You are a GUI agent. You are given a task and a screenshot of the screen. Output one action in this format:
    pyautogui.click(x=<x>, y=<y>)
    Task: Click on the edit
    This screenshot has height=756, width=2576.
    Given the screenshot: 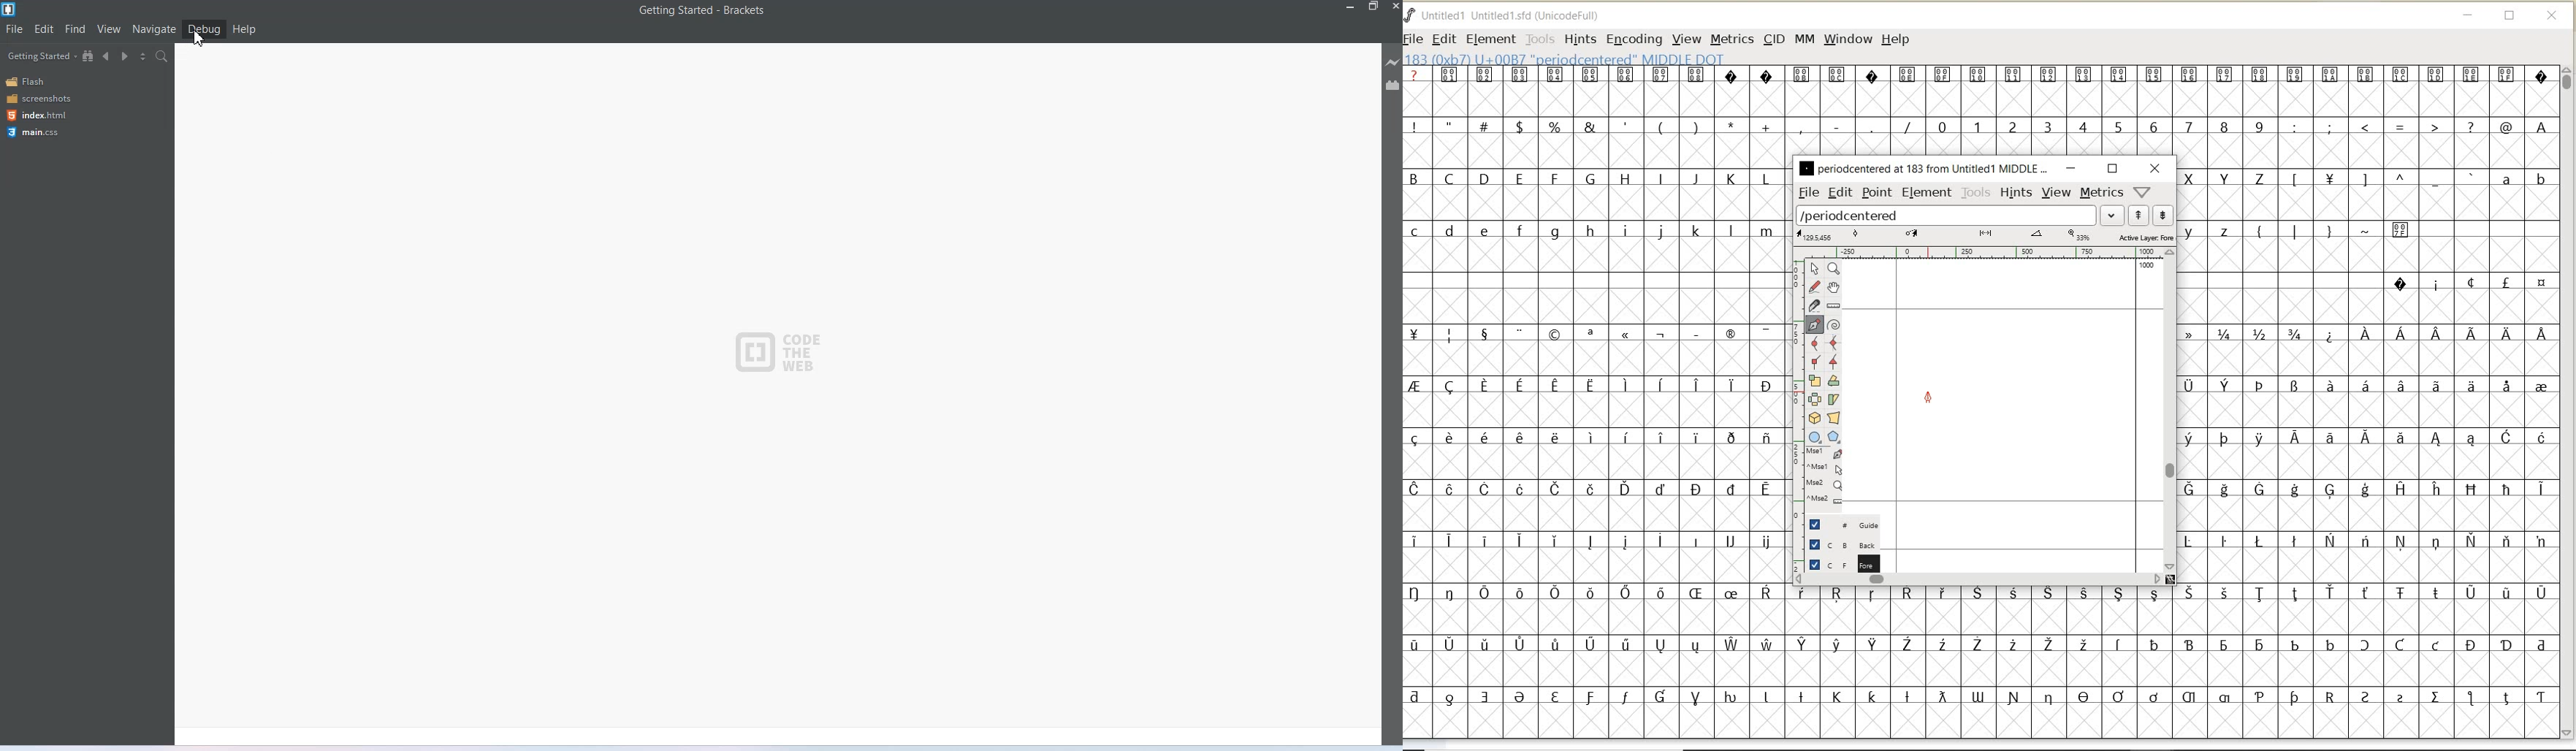 What is the action you would take?
    pyautogui.click(x=1839, y=192)
    